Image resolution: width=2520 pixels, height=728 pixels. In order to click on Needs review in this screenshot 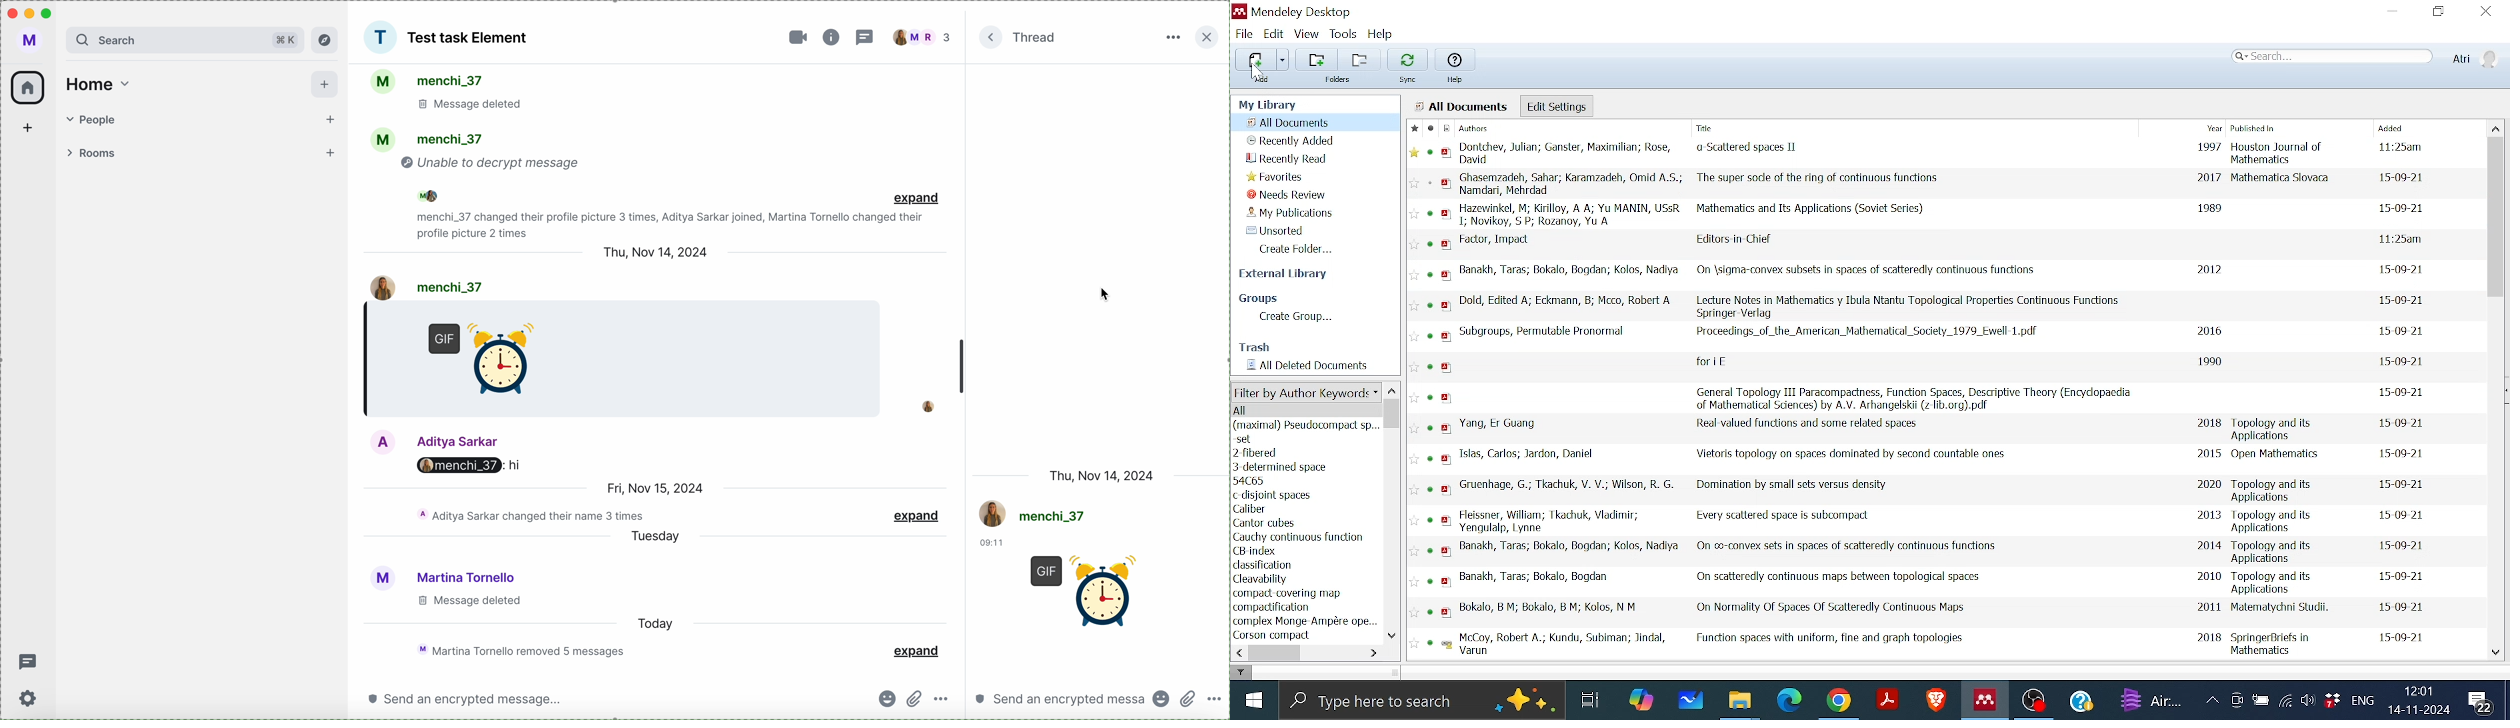, I will do `click(1290, 195)`.